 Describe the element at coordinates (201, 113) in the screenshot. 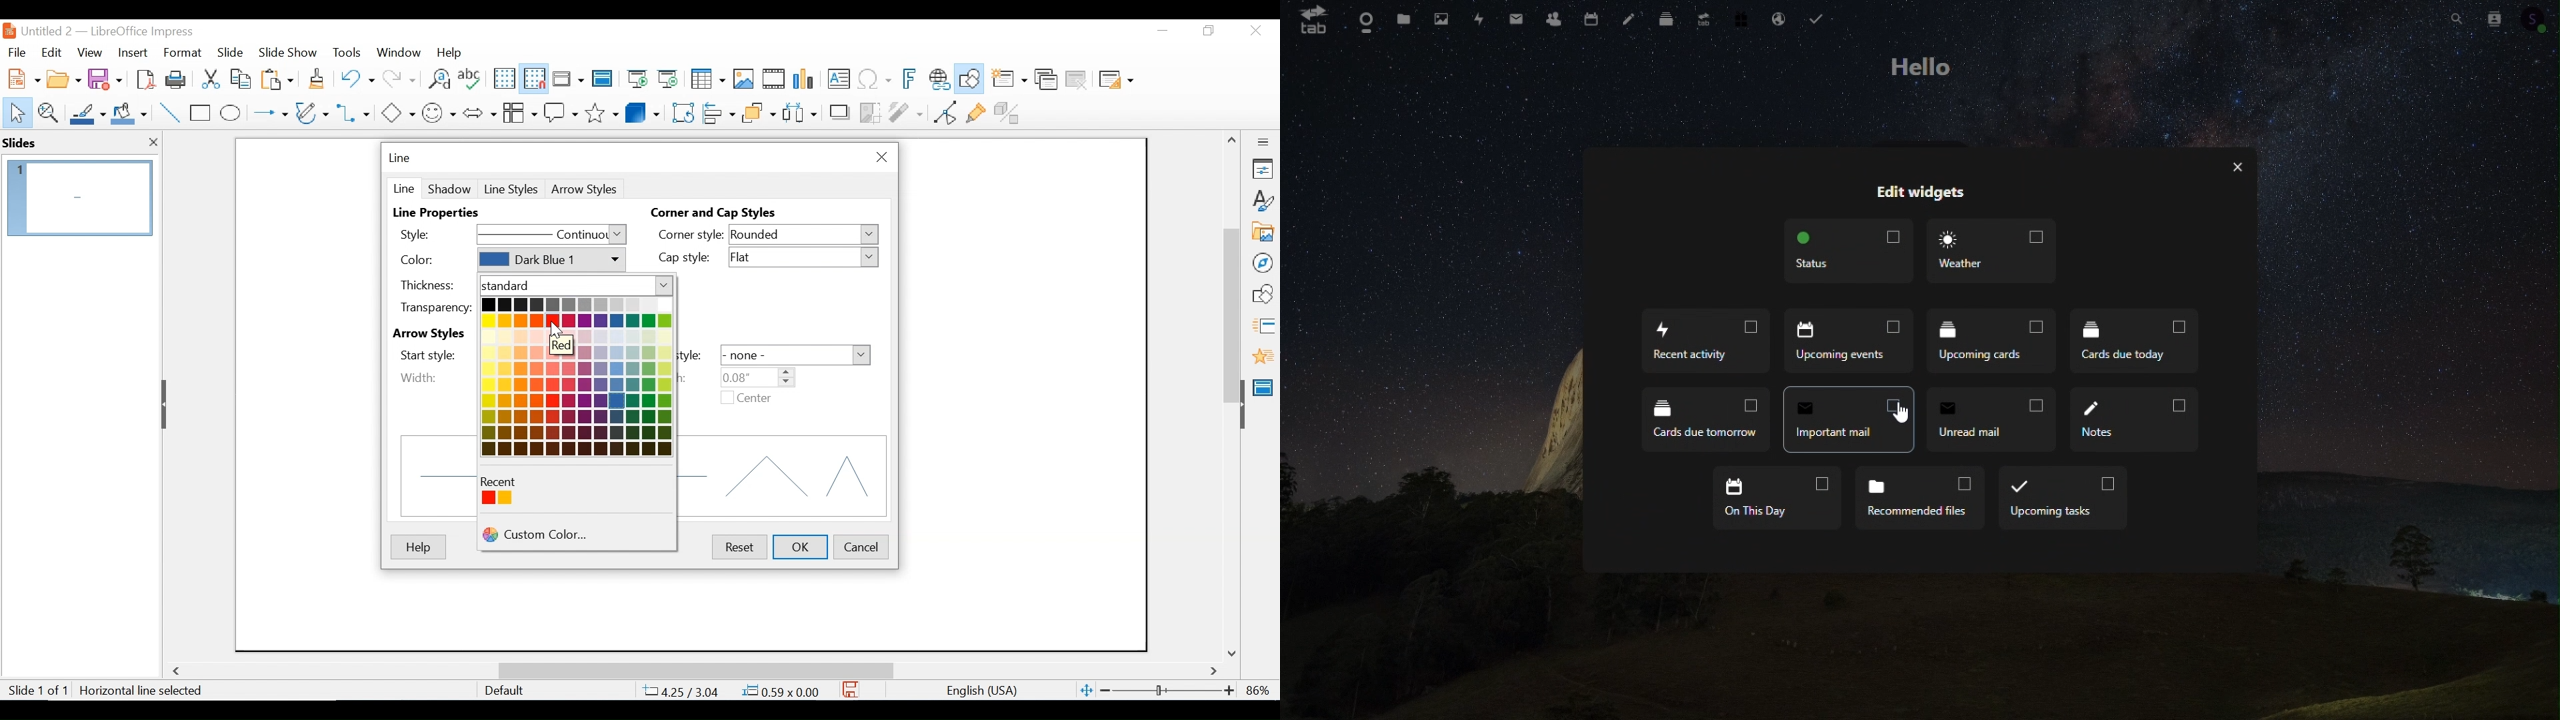

I see `Rectangle` at that location.